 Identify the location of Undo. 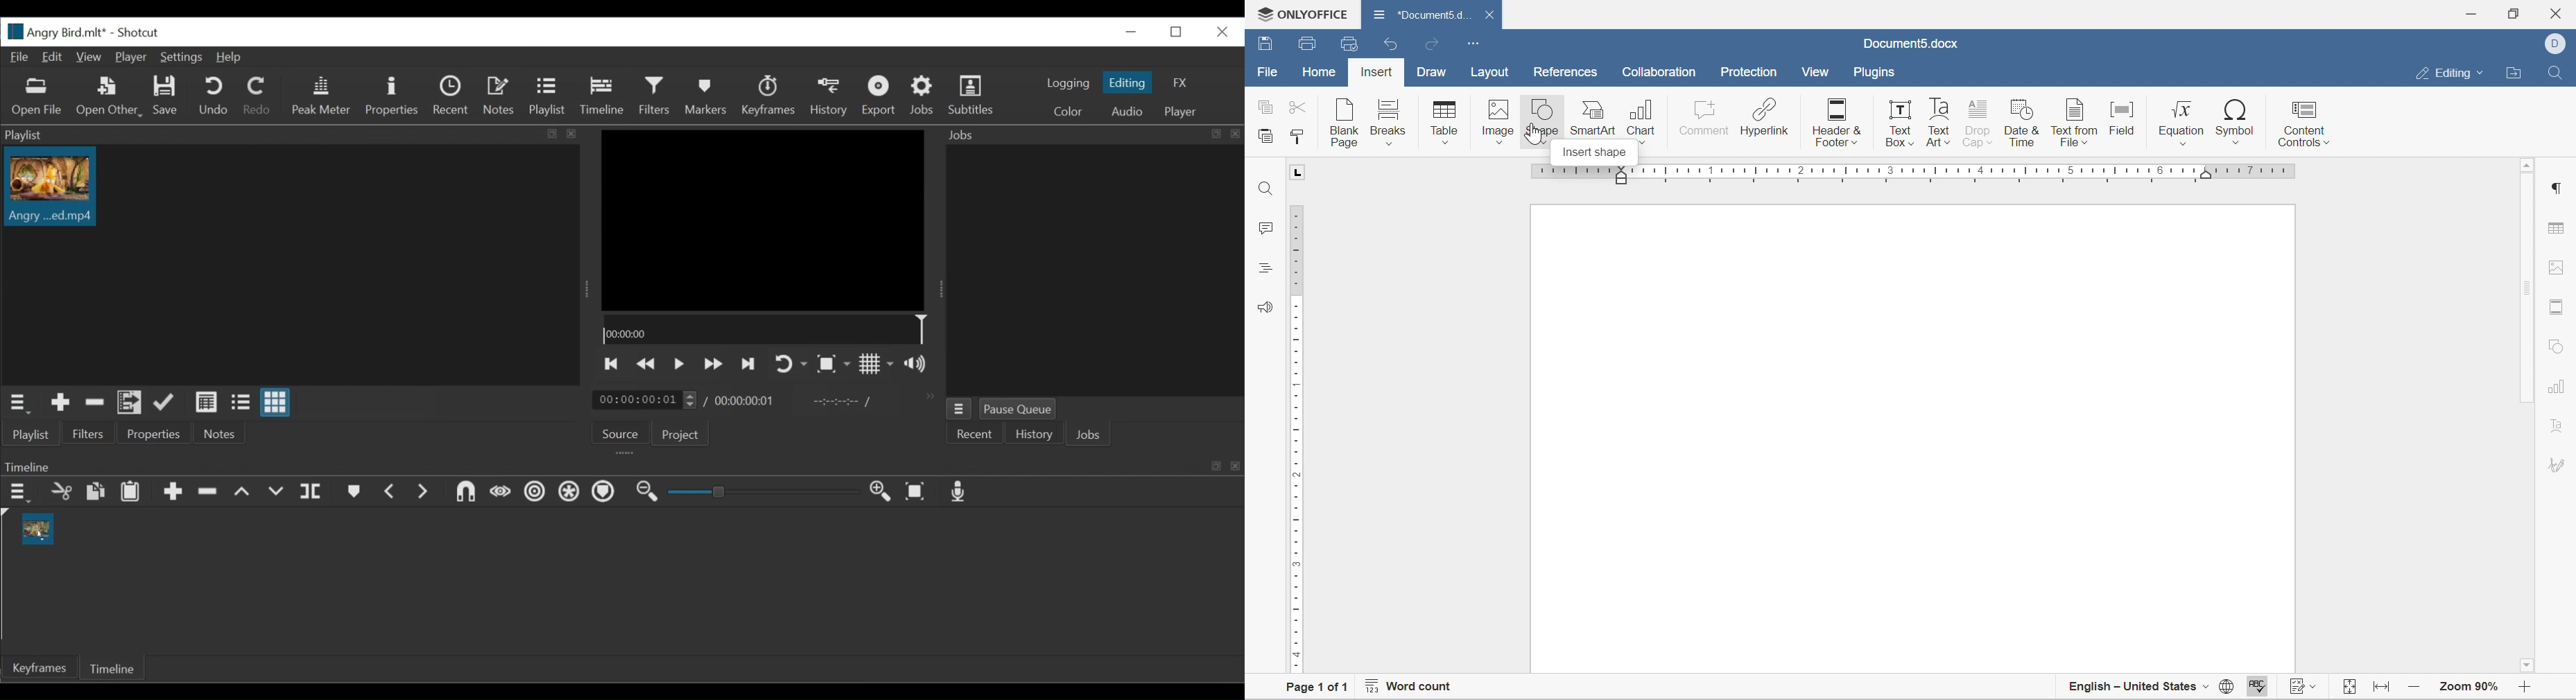
(213, 97).